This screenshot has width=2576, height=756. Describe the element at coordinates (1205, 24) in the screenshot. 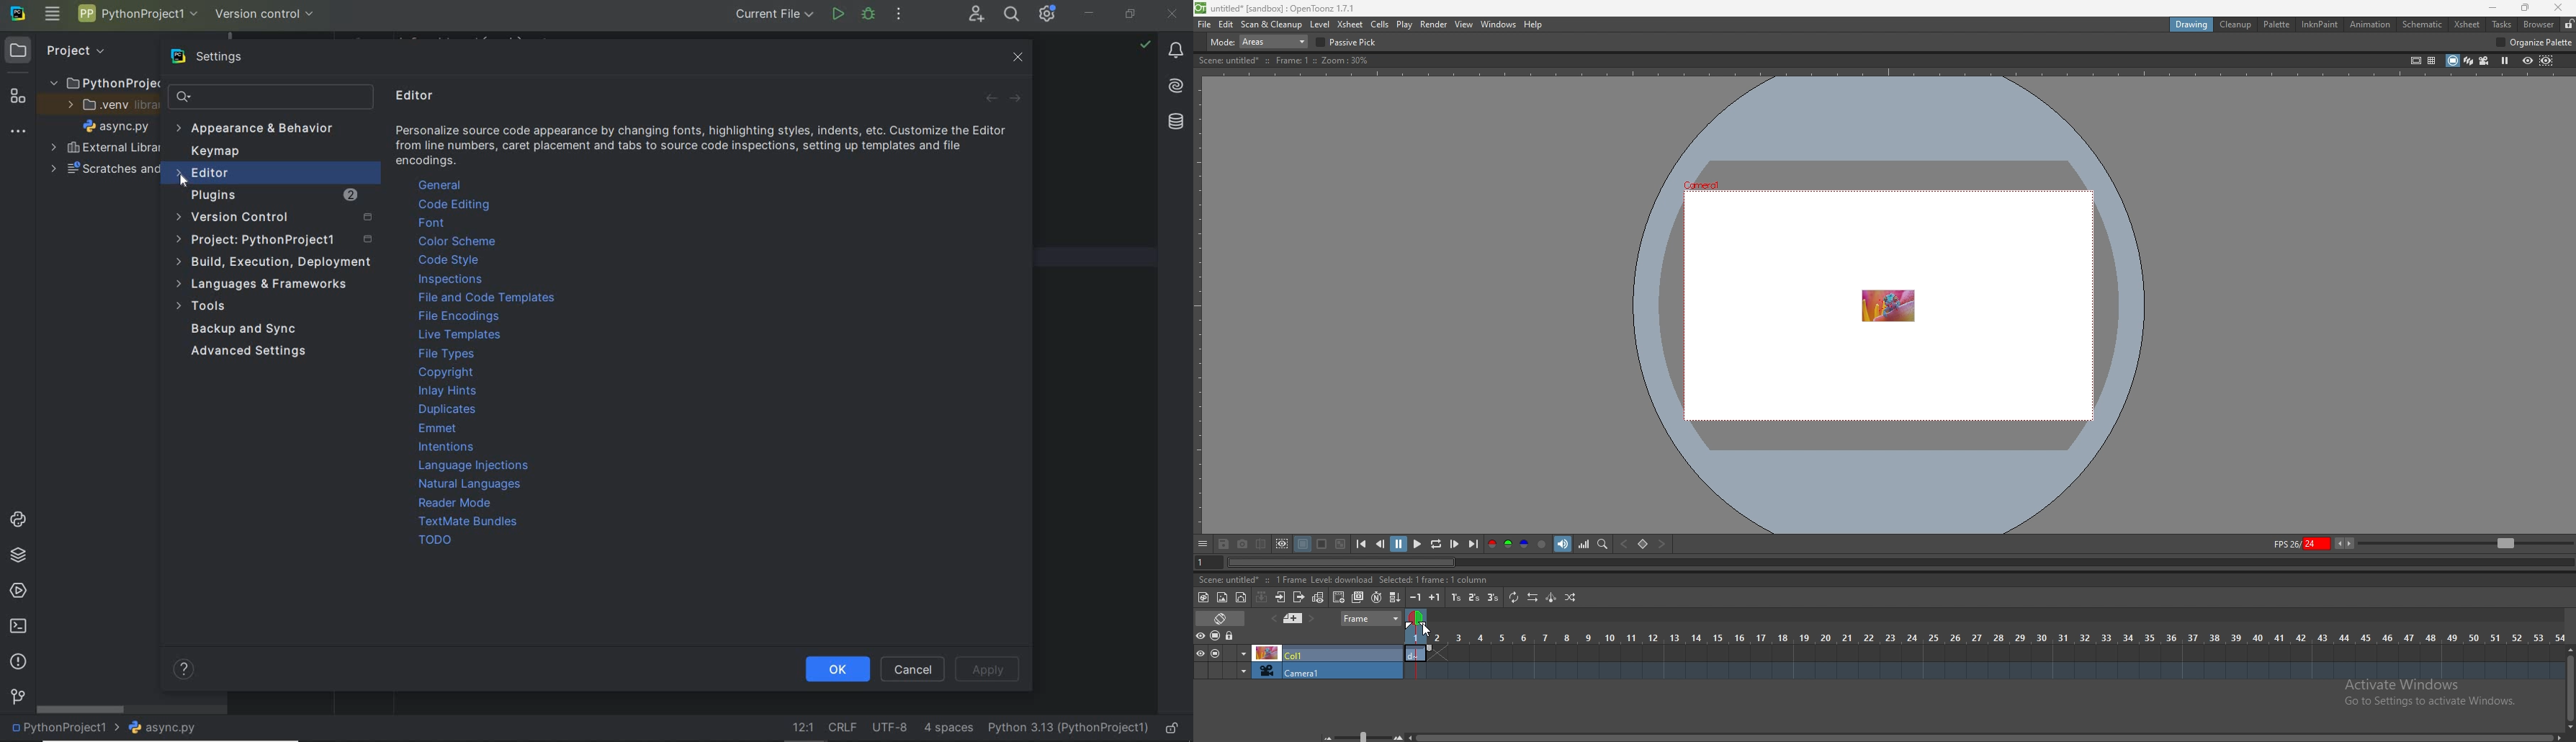

I see `file` at that location.